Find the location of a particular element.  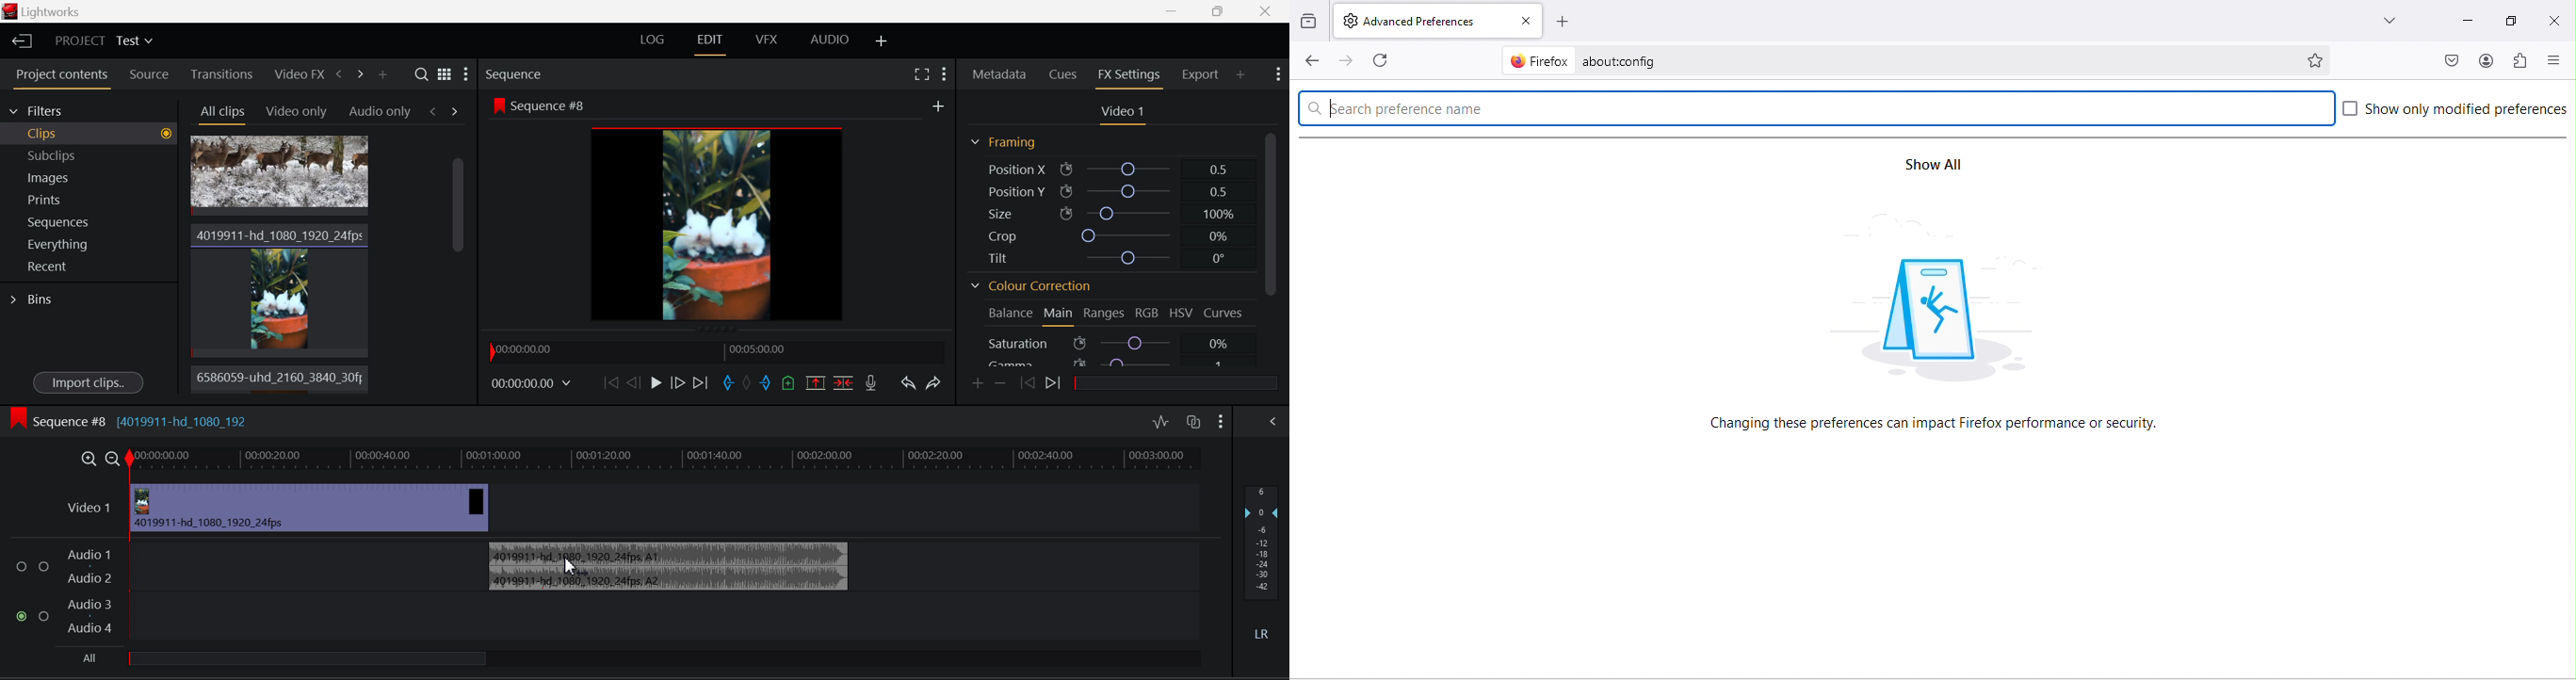

Video Layer is located at coordinates (90, 512).